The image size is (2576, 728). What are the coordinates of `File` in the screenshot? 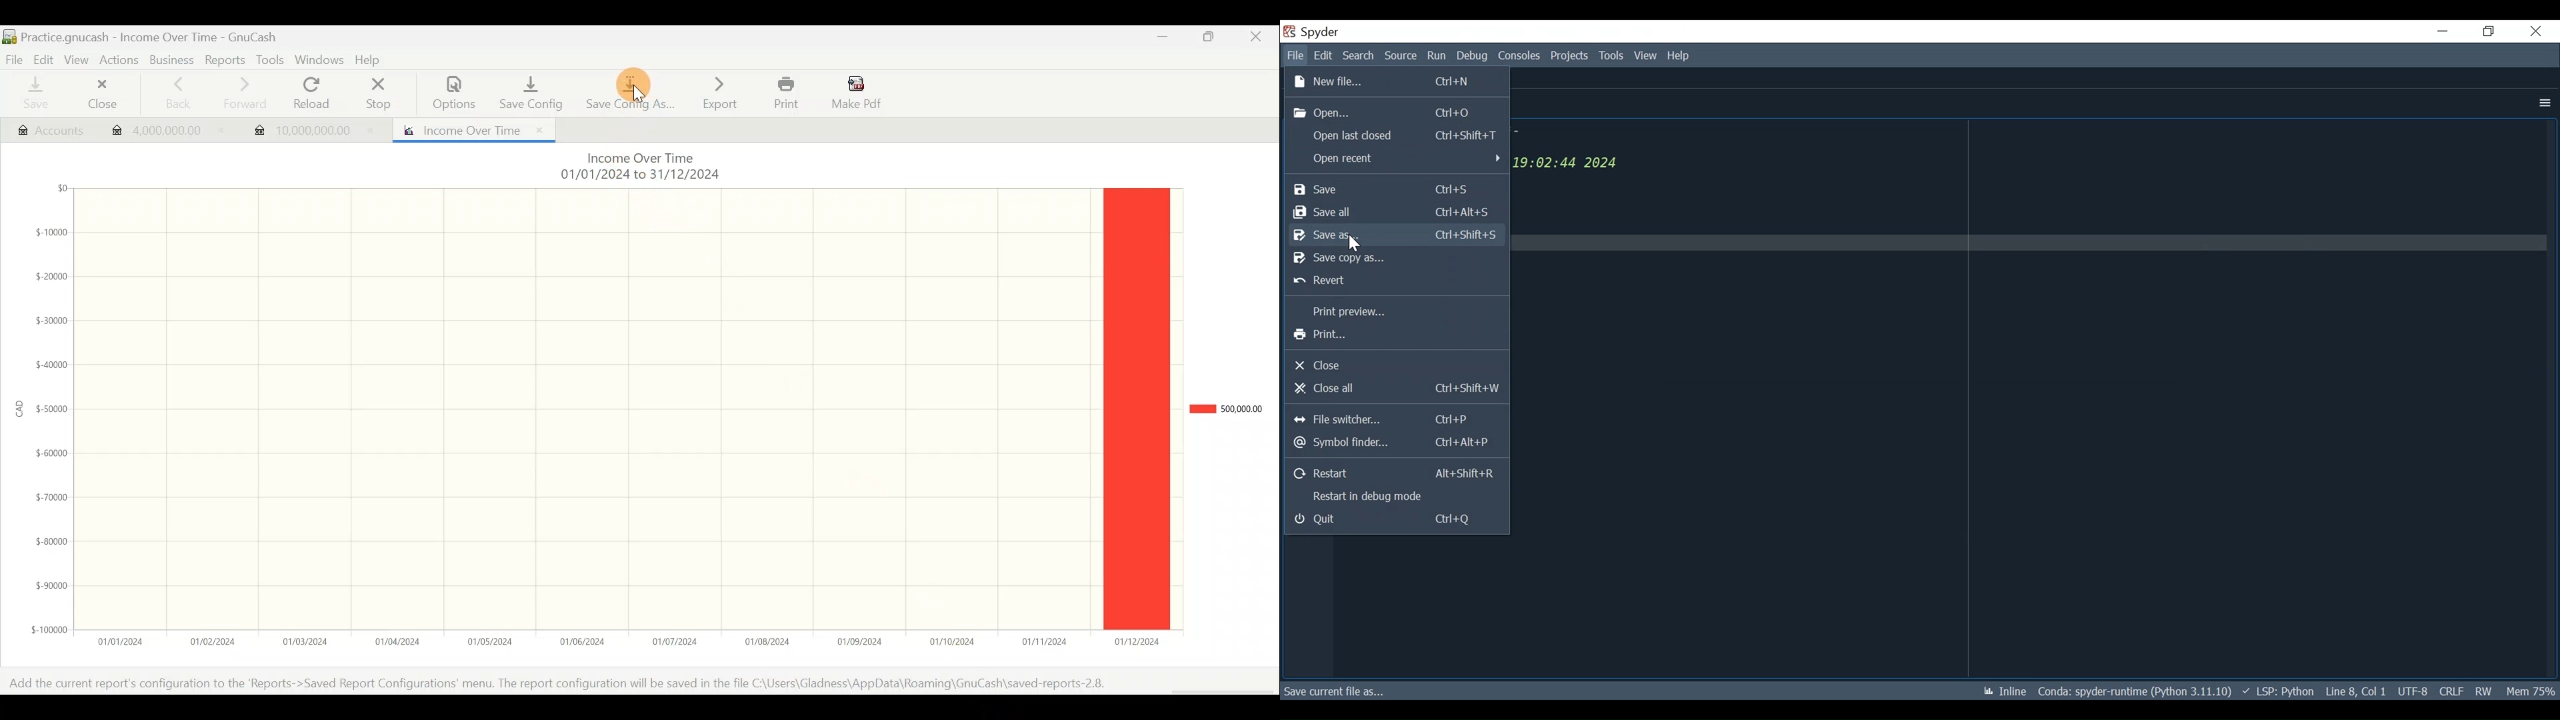 It's located at (14, 58).